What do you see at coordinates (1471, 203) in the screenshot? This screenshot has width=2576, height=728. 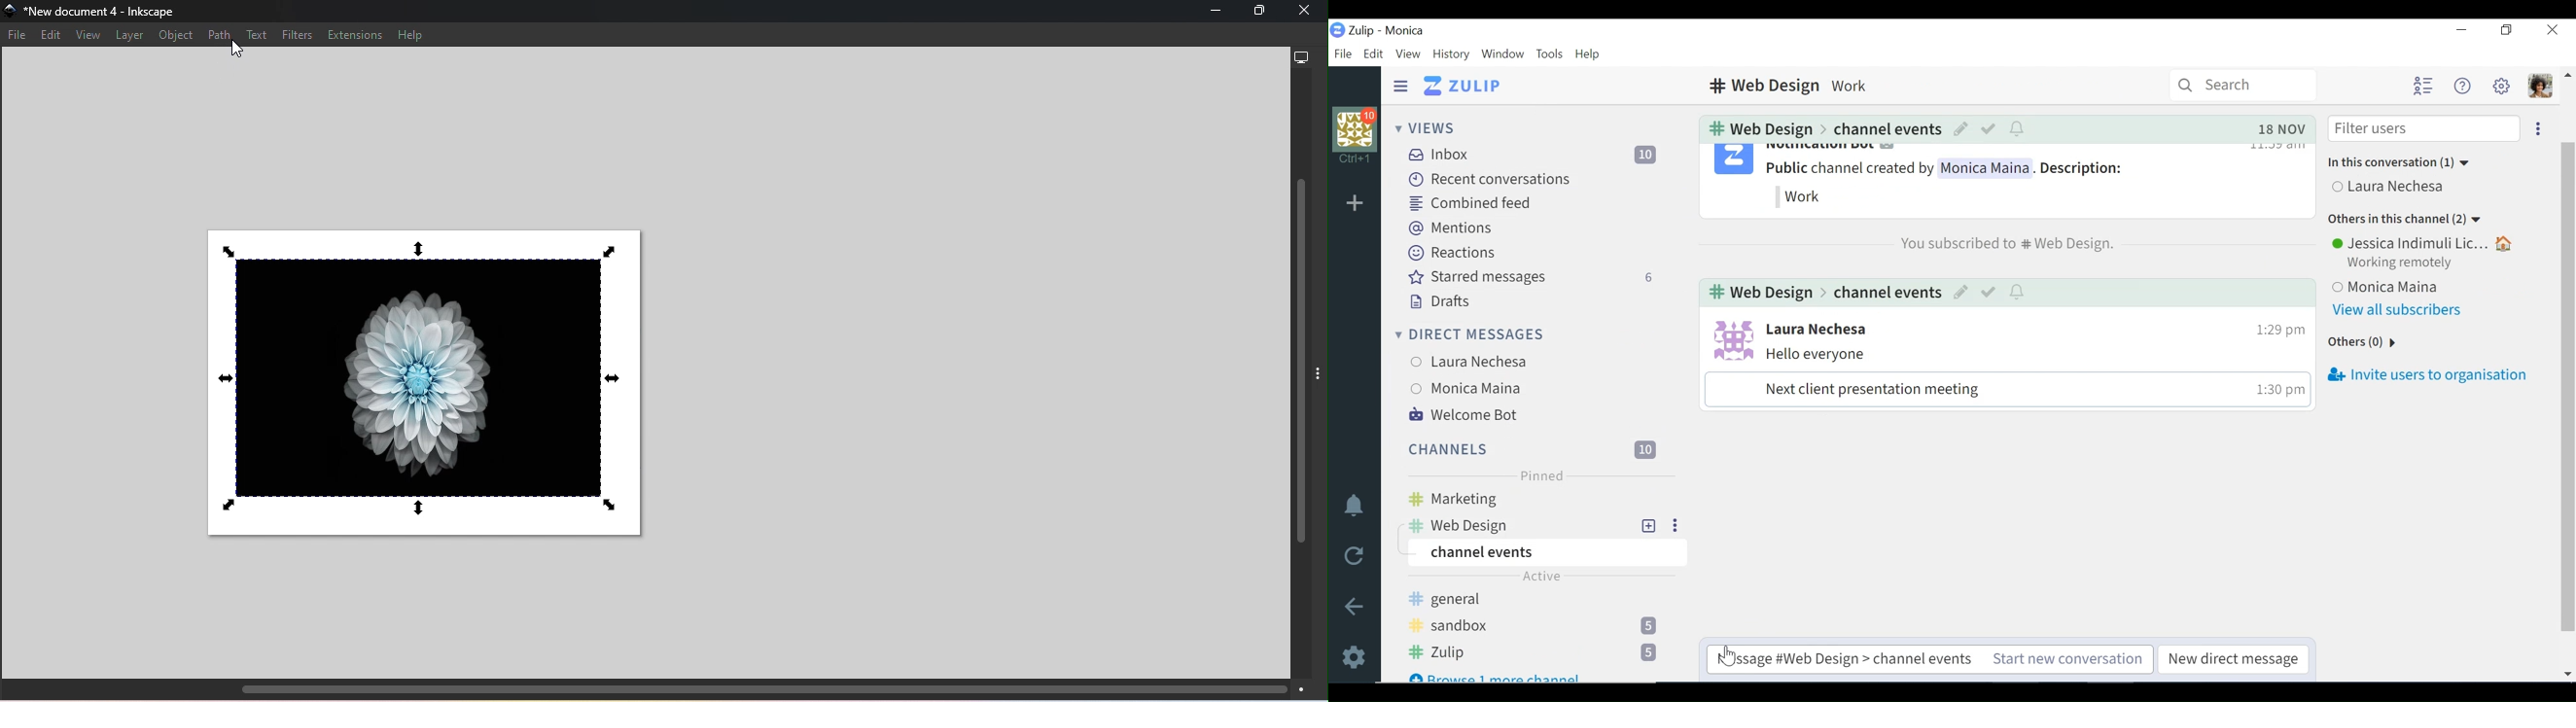 I see `Combined feed` at bounding box center [1471, 203].